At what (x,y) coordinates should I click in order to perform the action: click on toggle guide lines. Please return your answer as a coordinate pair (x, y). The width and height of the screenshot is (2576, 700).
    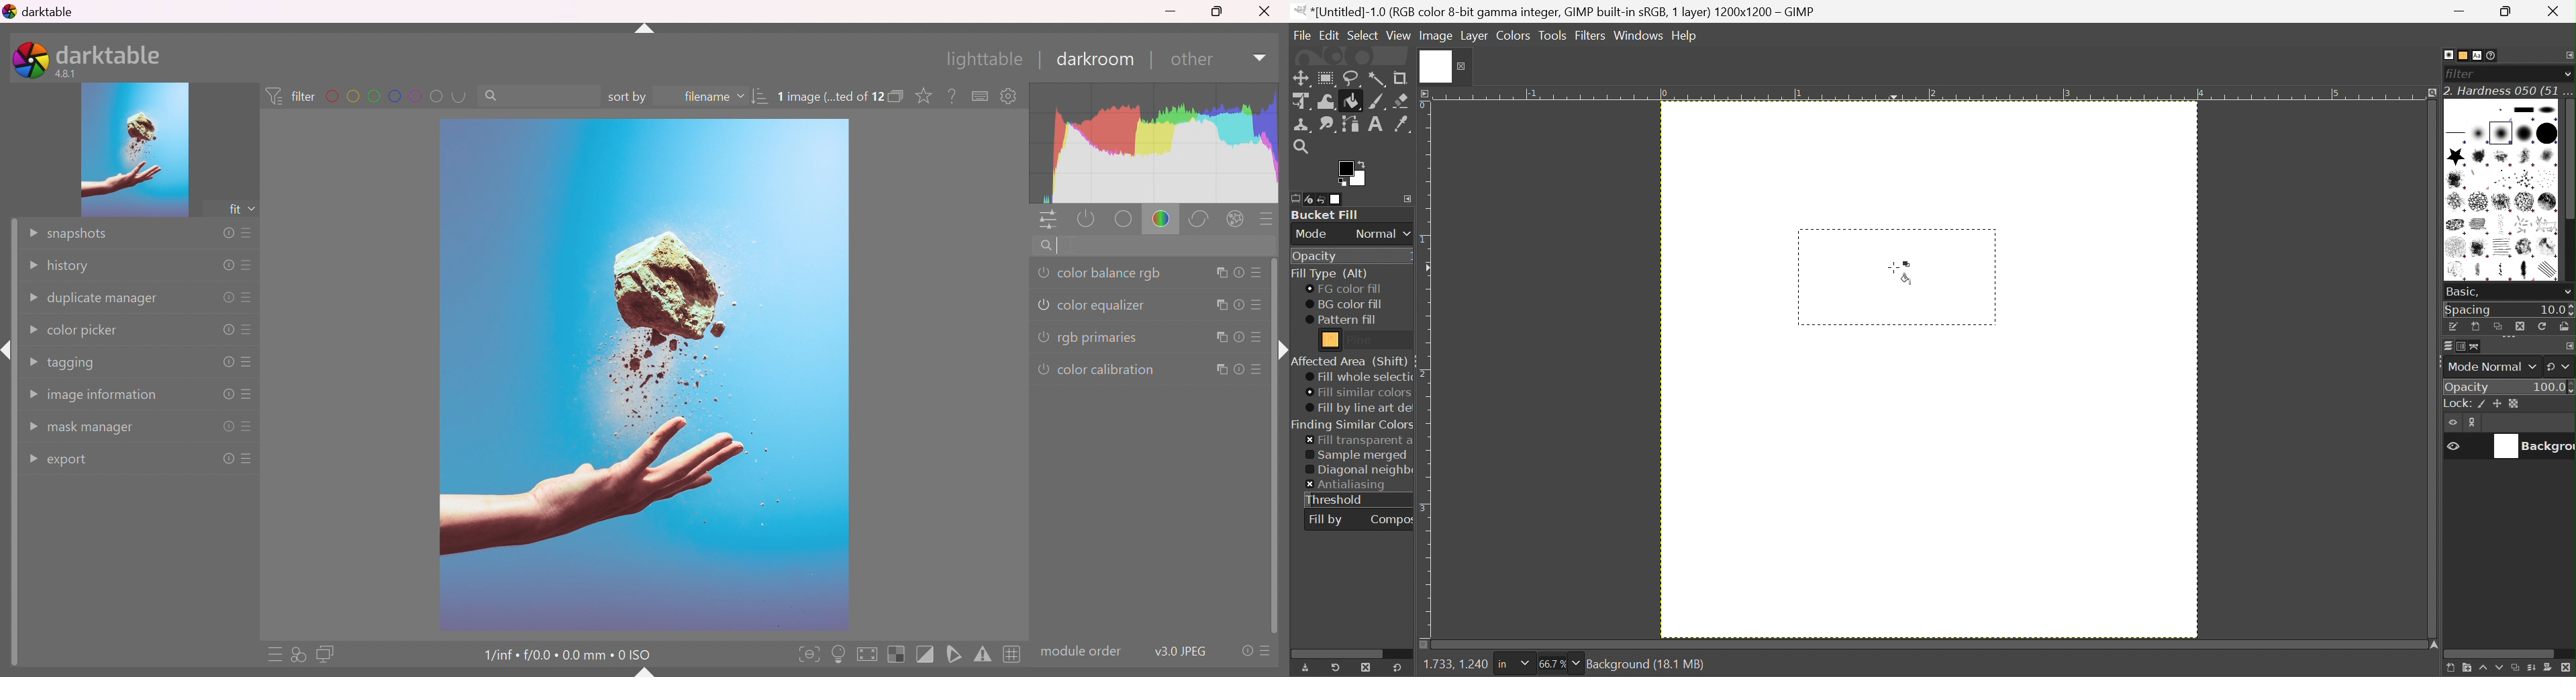
    Looking at the image, I should click on (1011, 655).